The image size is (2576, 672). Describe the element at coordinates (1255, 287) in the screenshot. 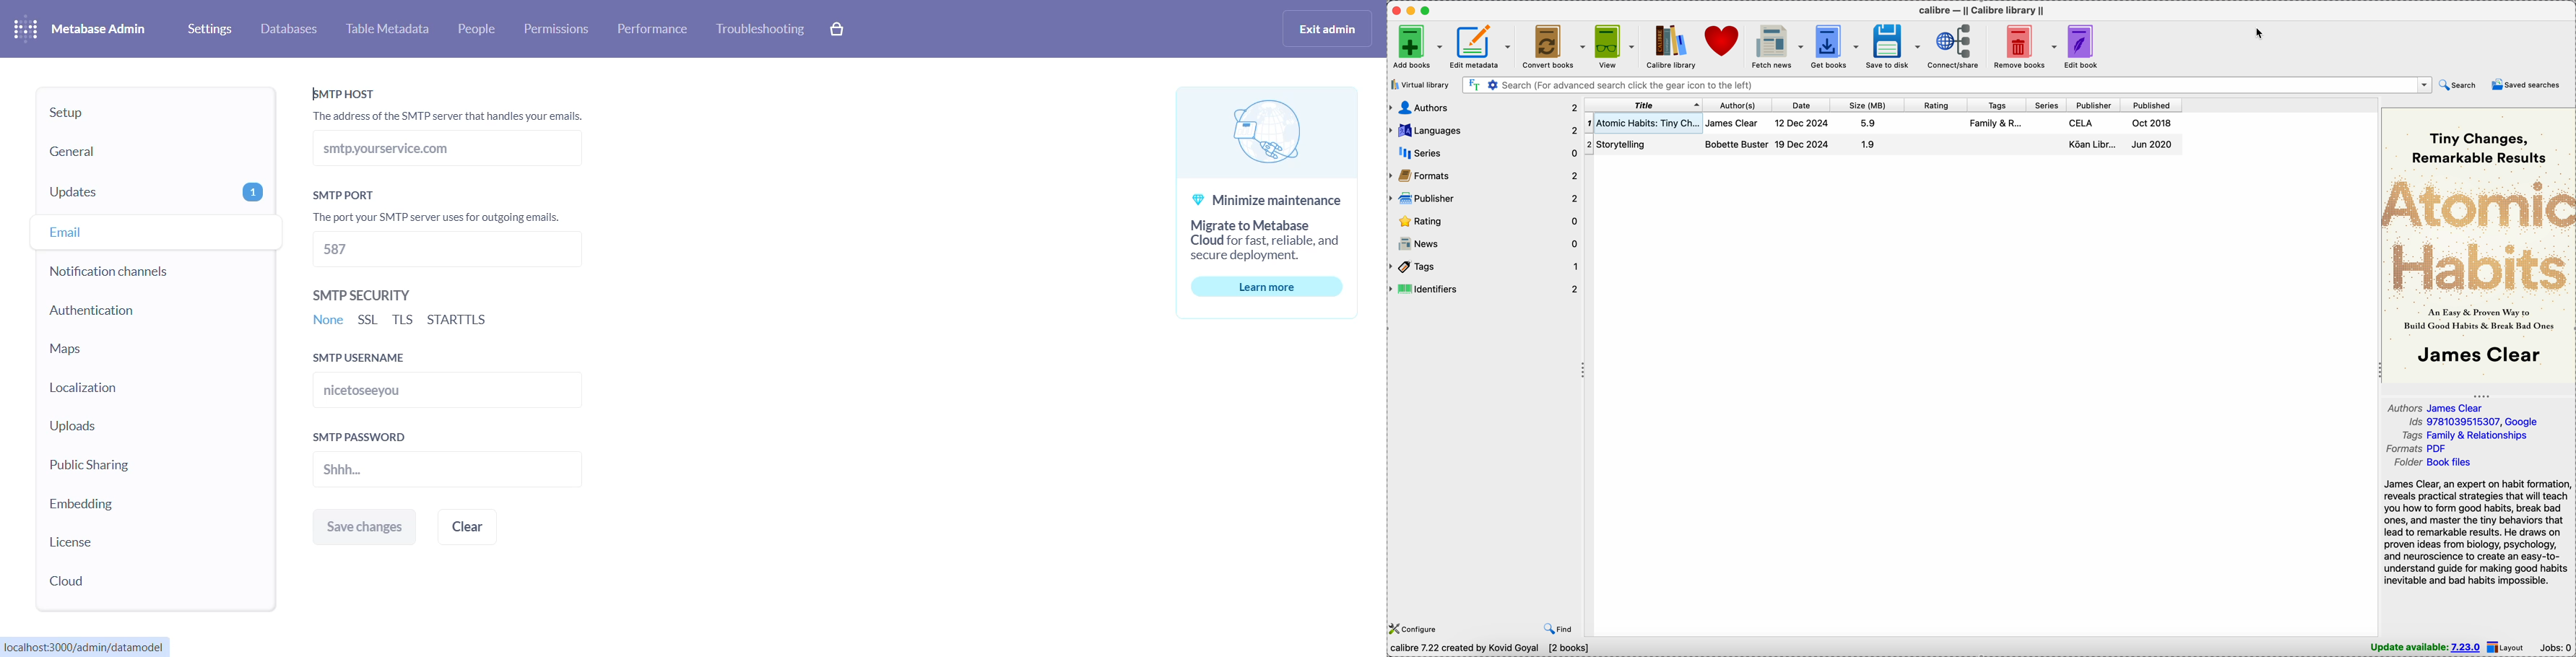

I see `learn more button` at that location.